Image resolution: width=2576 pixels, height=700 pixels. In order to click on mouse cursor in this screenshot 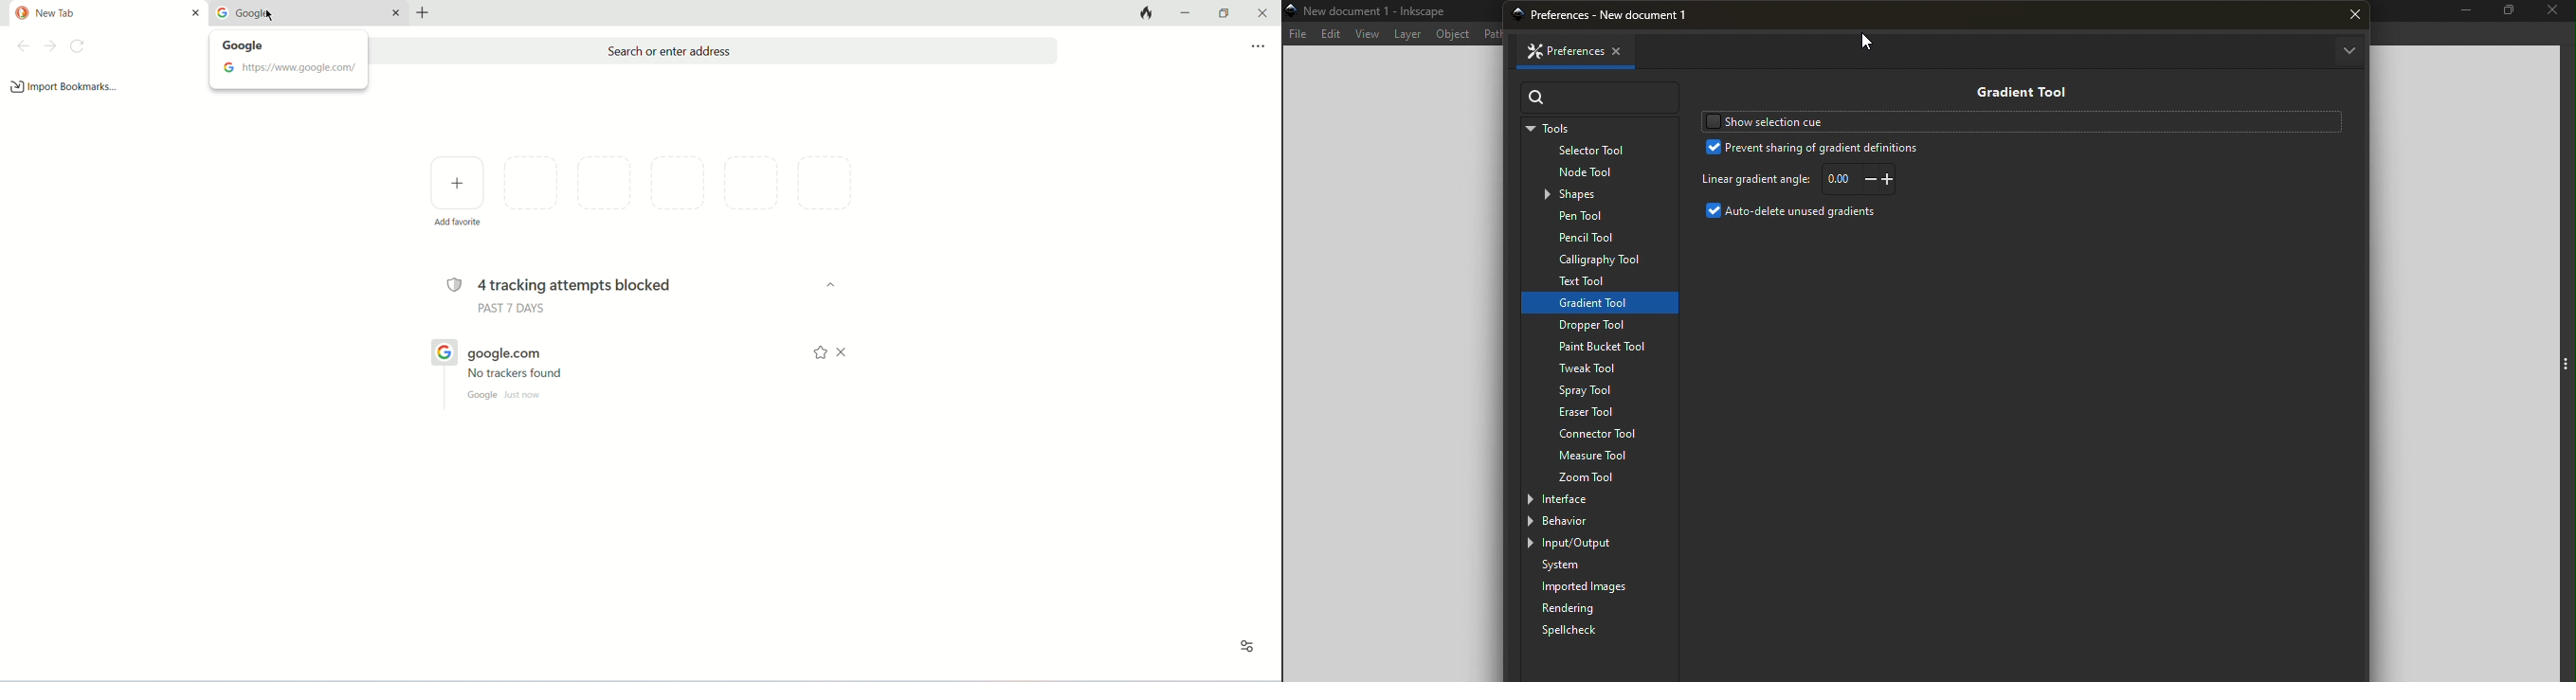, I will do `click(272, 16)`.